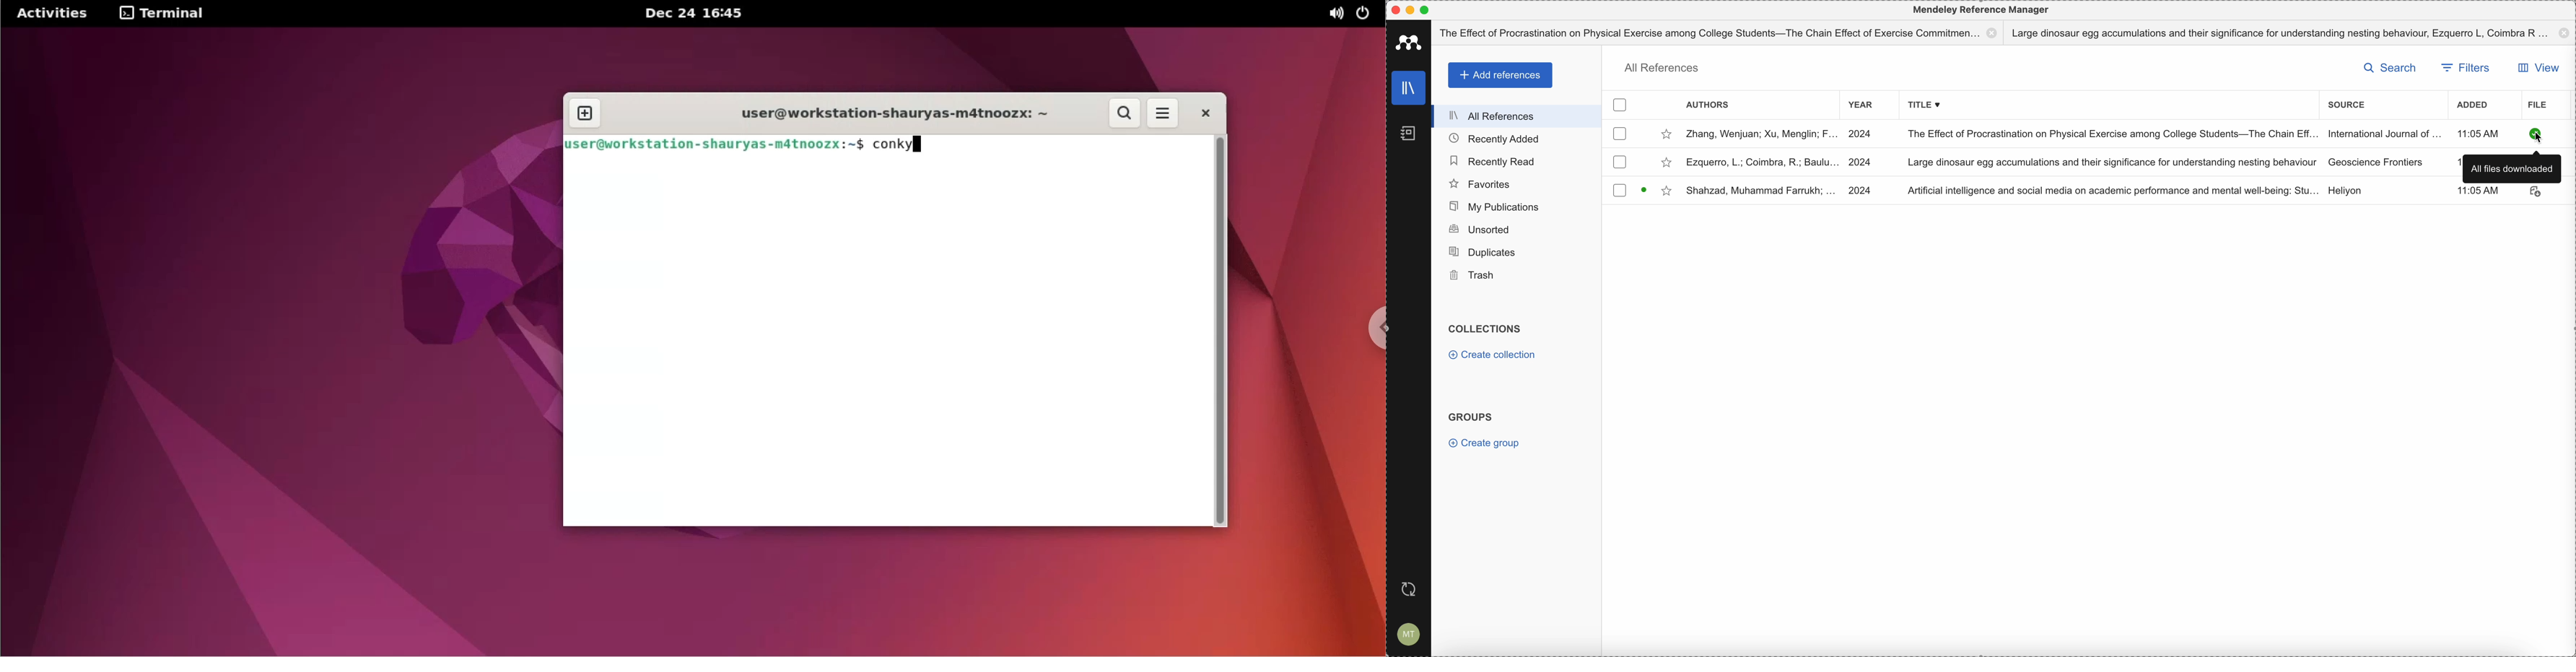  I want to click on view, so click(2540, 68).